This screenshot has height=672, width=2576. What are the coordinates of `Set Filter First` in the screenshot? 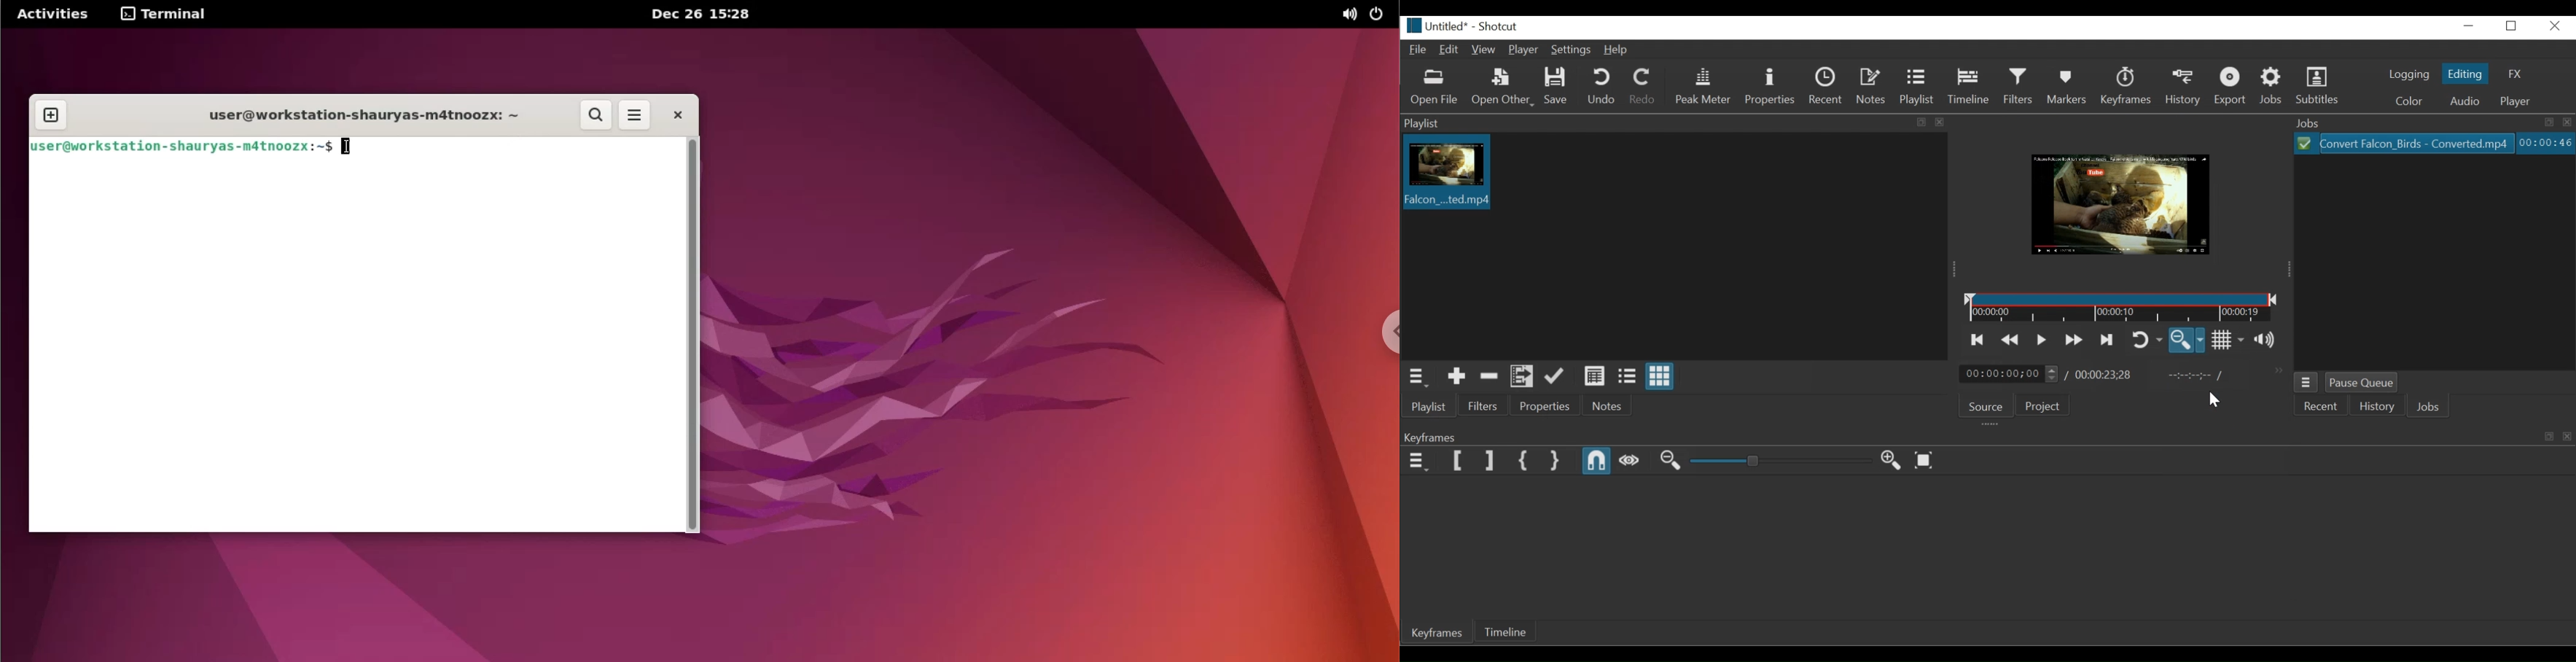 It's located at (1457, 460).